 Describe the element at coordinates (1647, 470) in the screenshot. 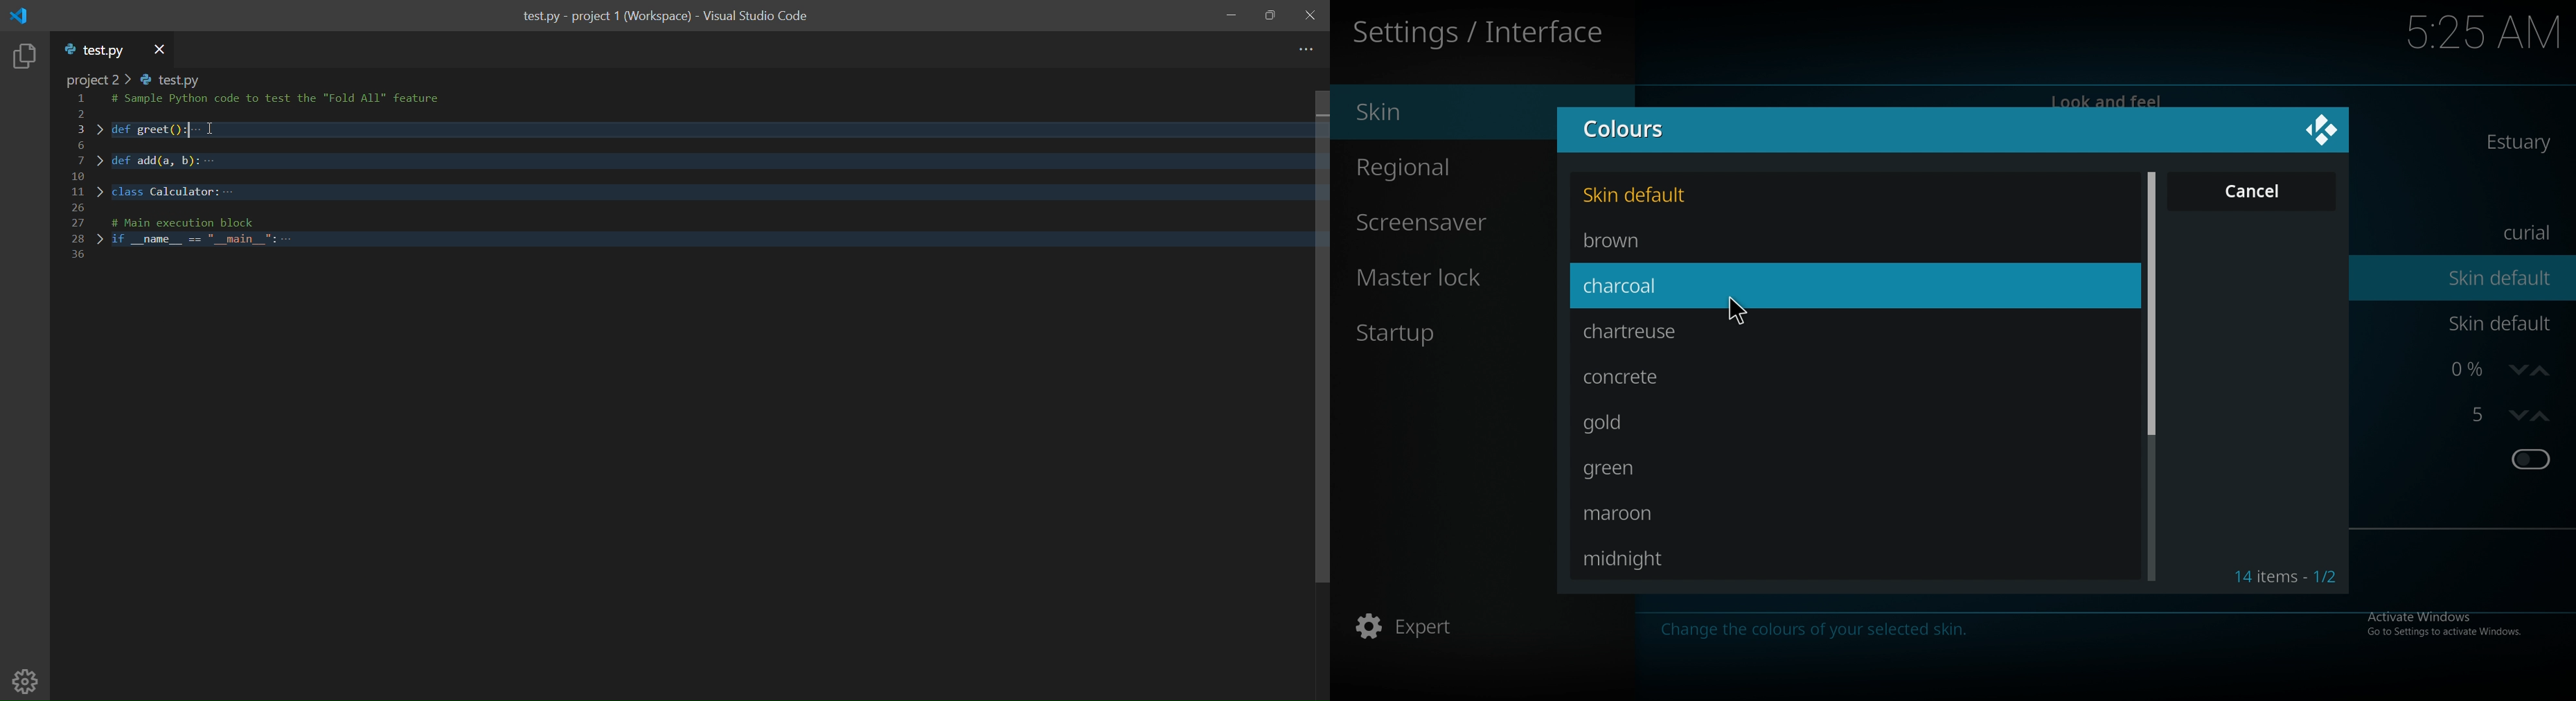

I see `green` at that location.